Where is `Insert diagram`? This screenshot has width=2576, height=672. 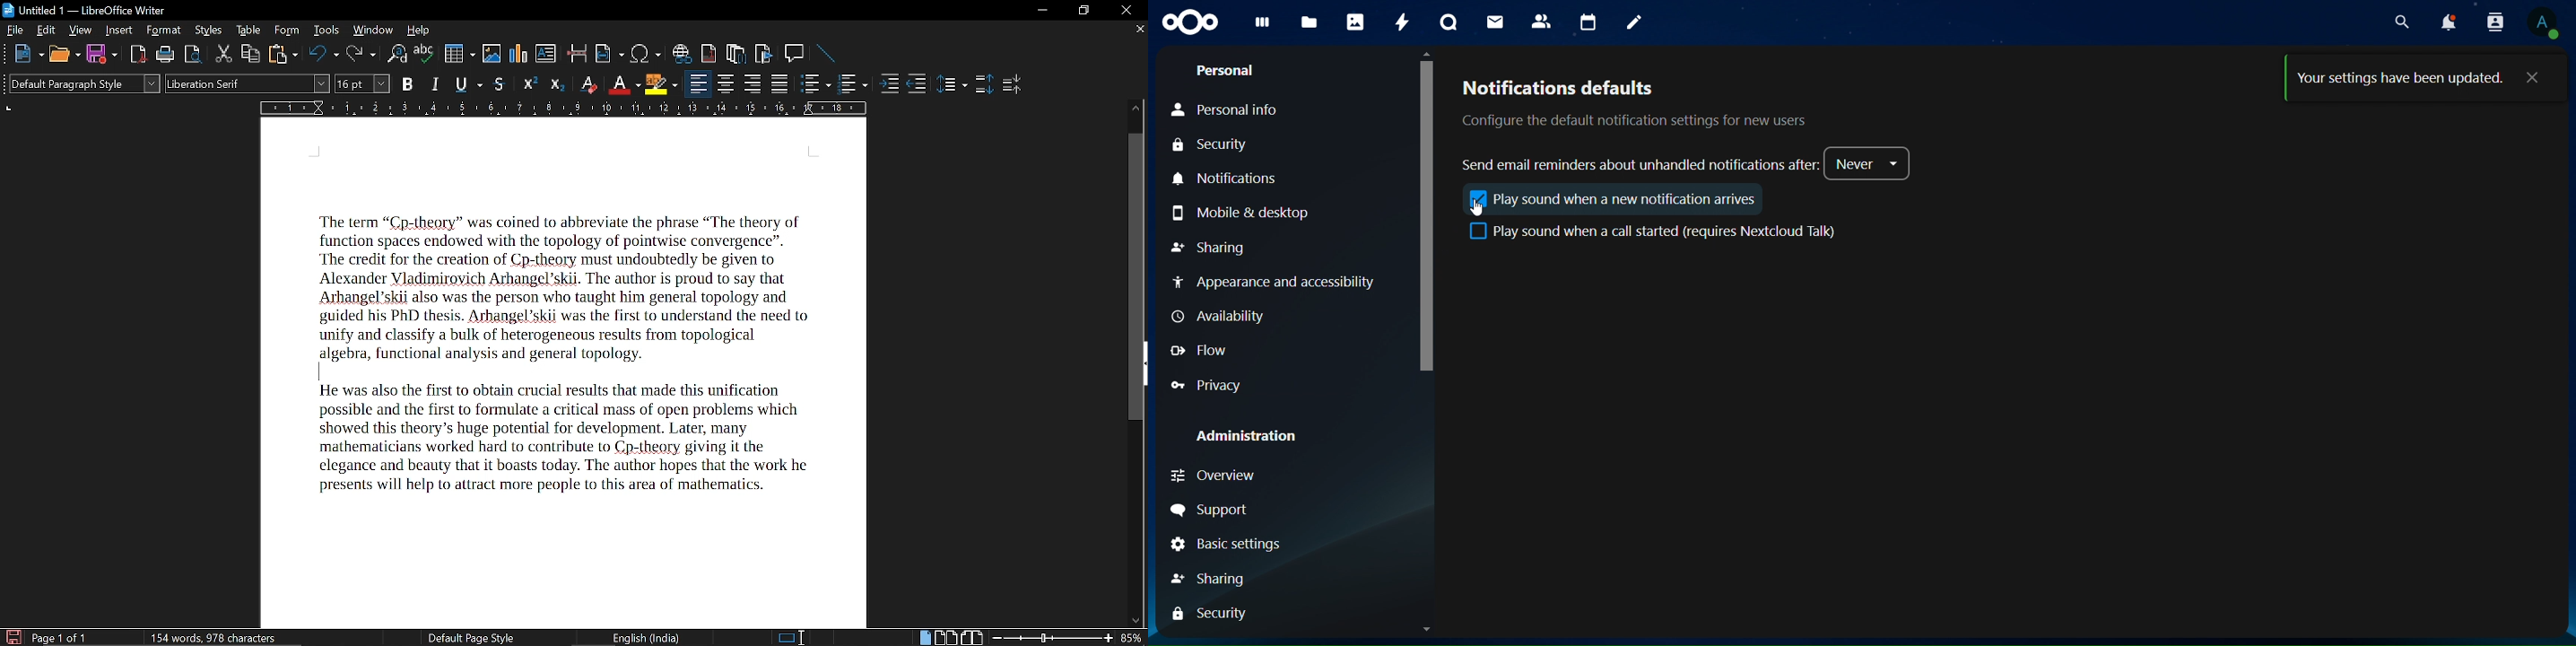
Insert diagram is located at coordinates (518, 53).